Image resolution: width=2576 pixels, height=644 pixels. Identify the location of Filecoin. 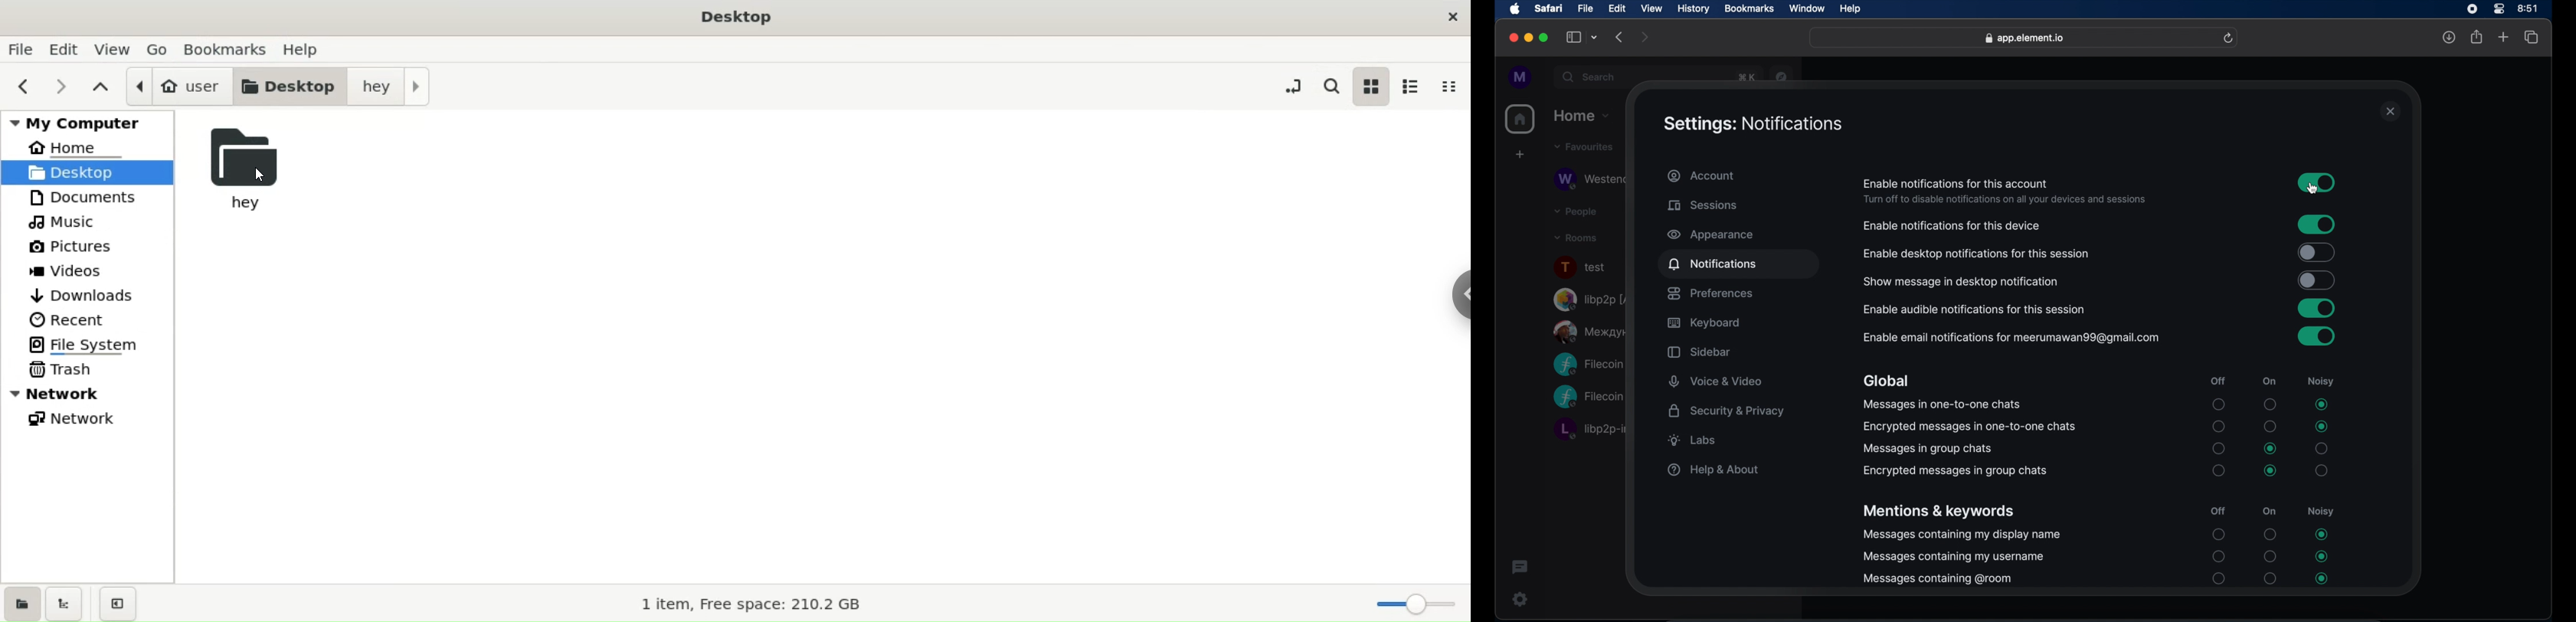
(1588, 397).